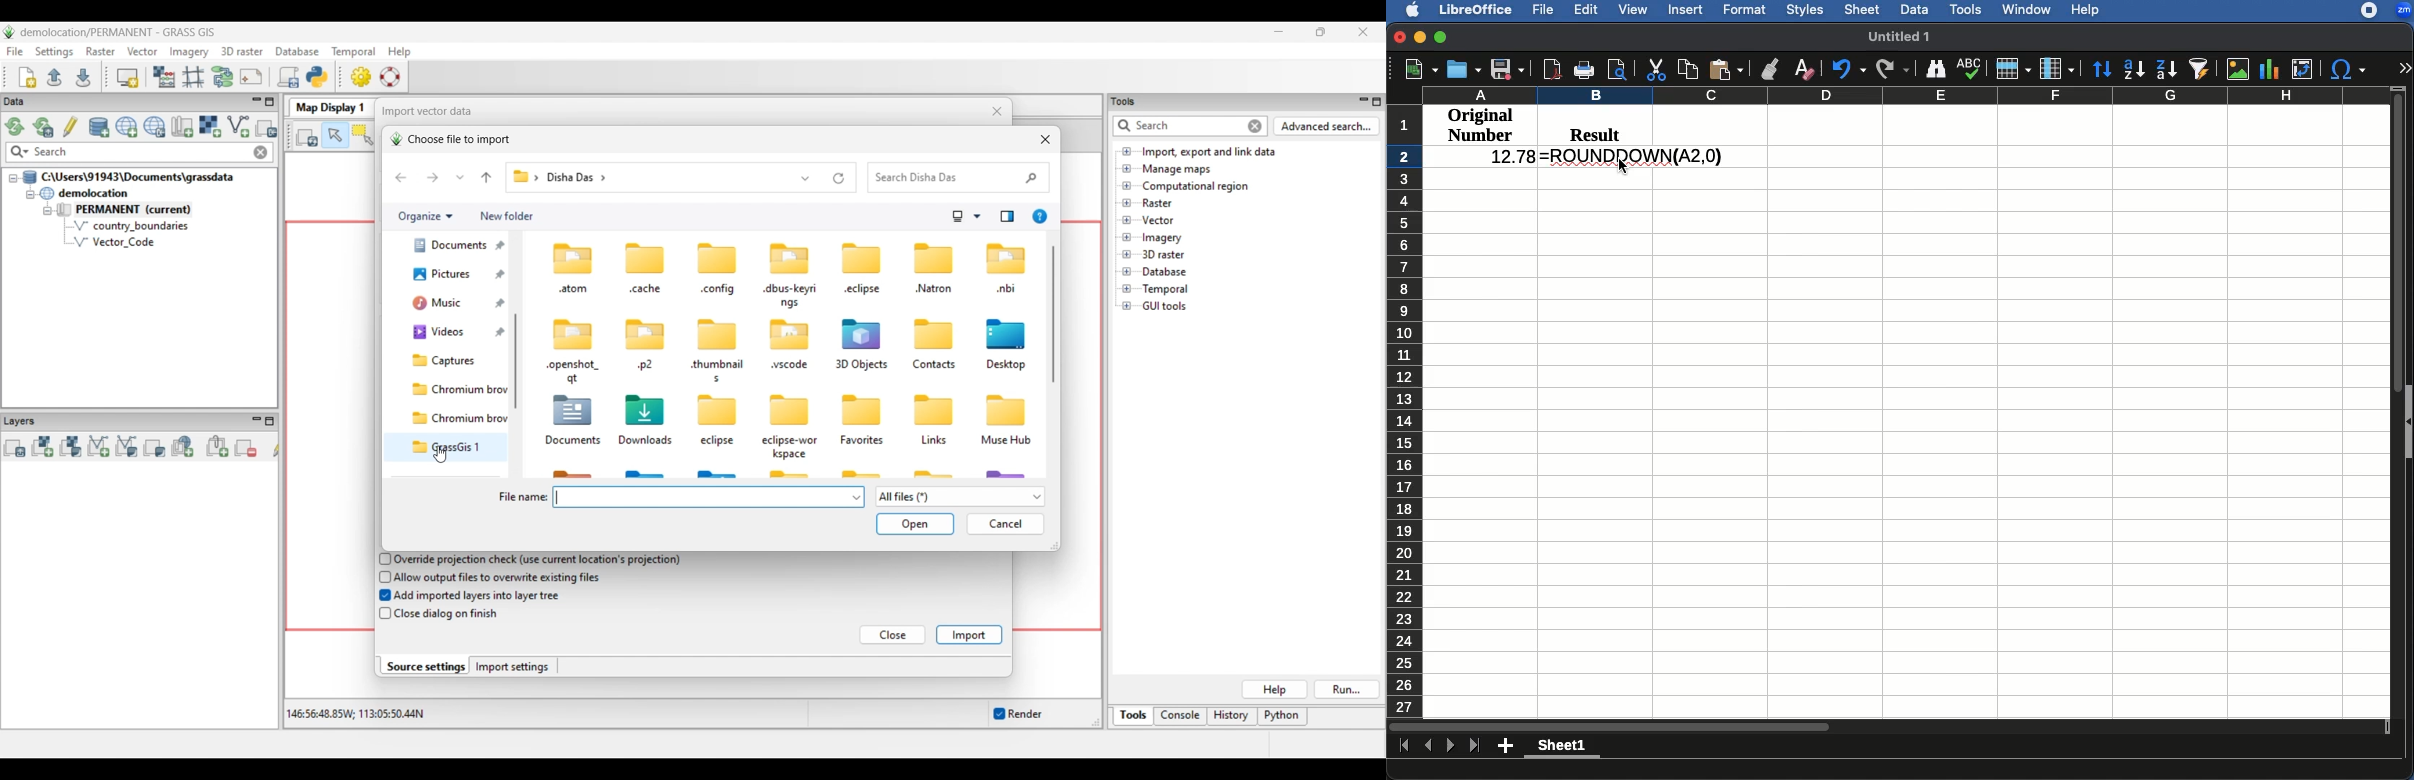 This screenshot has width=2436, height=784. Describe the element at coordinates (1893, 70) in the screenshot. I see `Redo` at that location.